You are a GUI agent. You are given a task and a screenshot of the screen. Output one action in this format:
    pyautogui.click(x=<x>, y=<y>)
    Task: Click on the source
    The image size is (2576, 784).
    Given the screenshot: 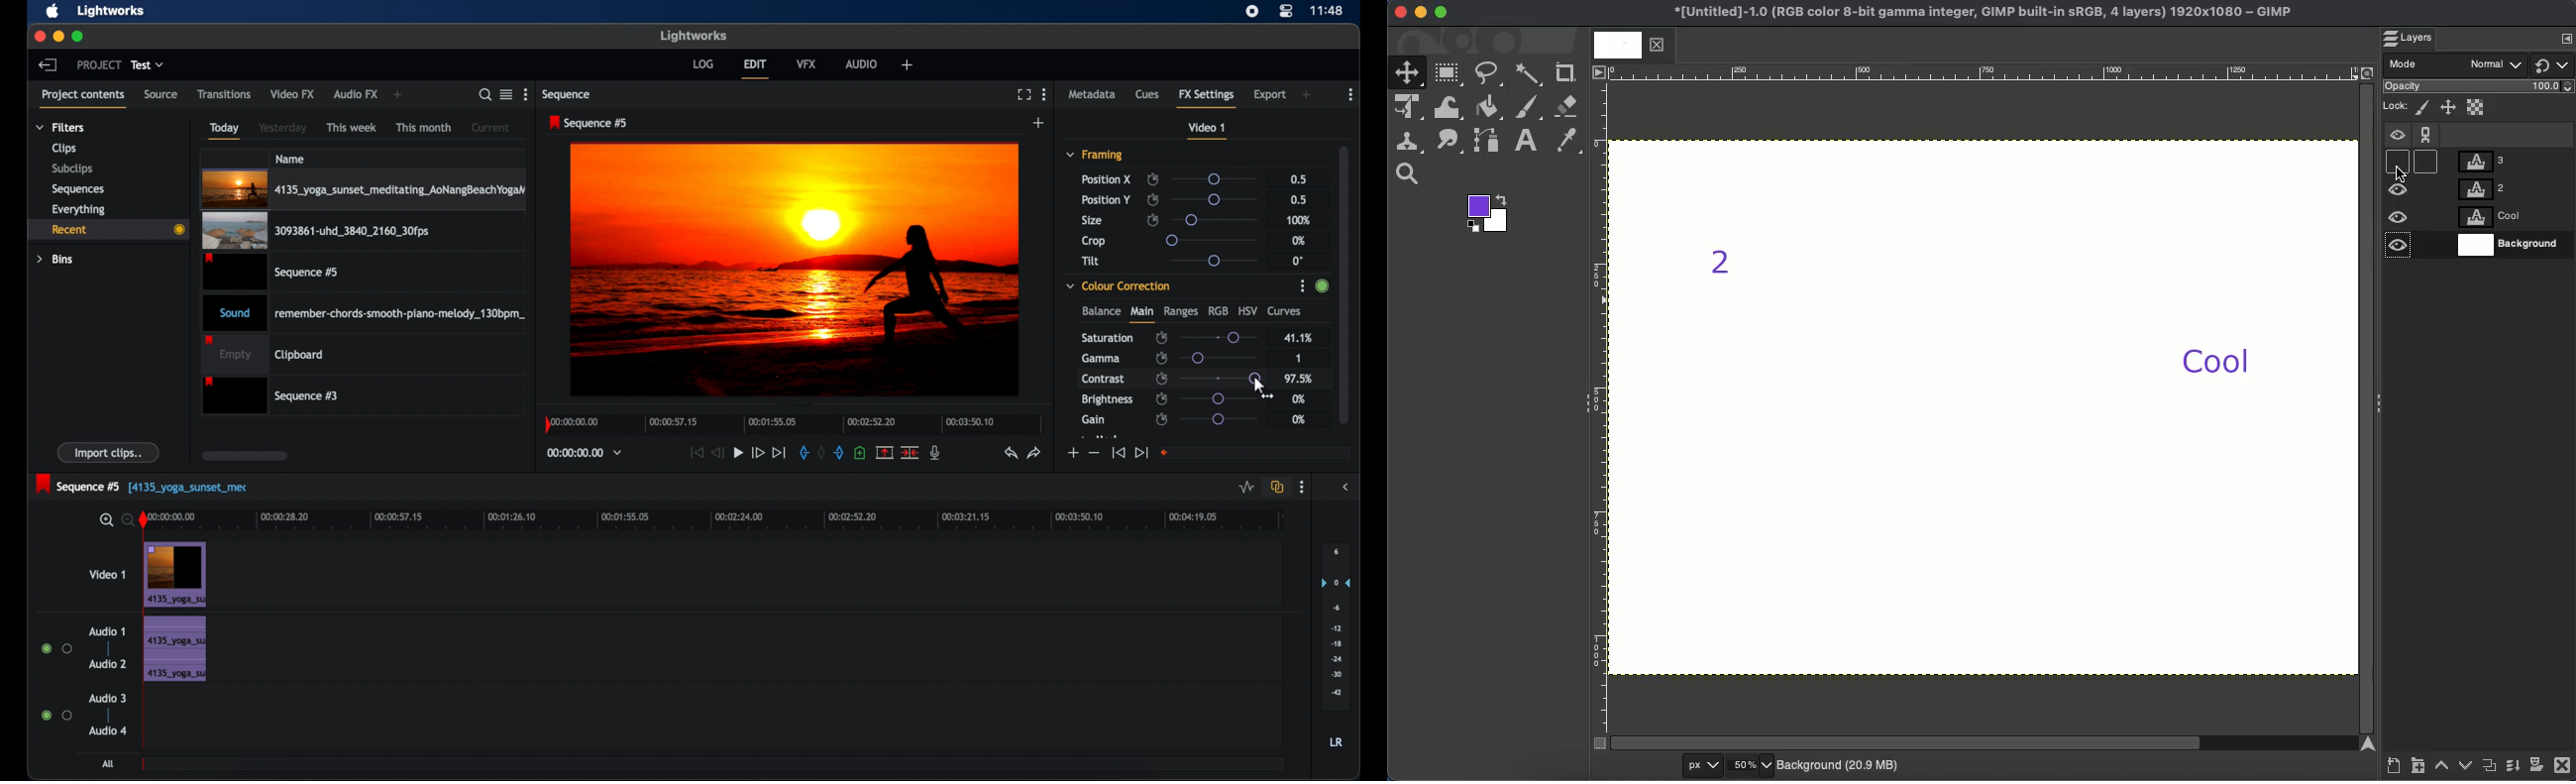 What is the action you would take?
    pyautogui.click(x=161, y=95)
    